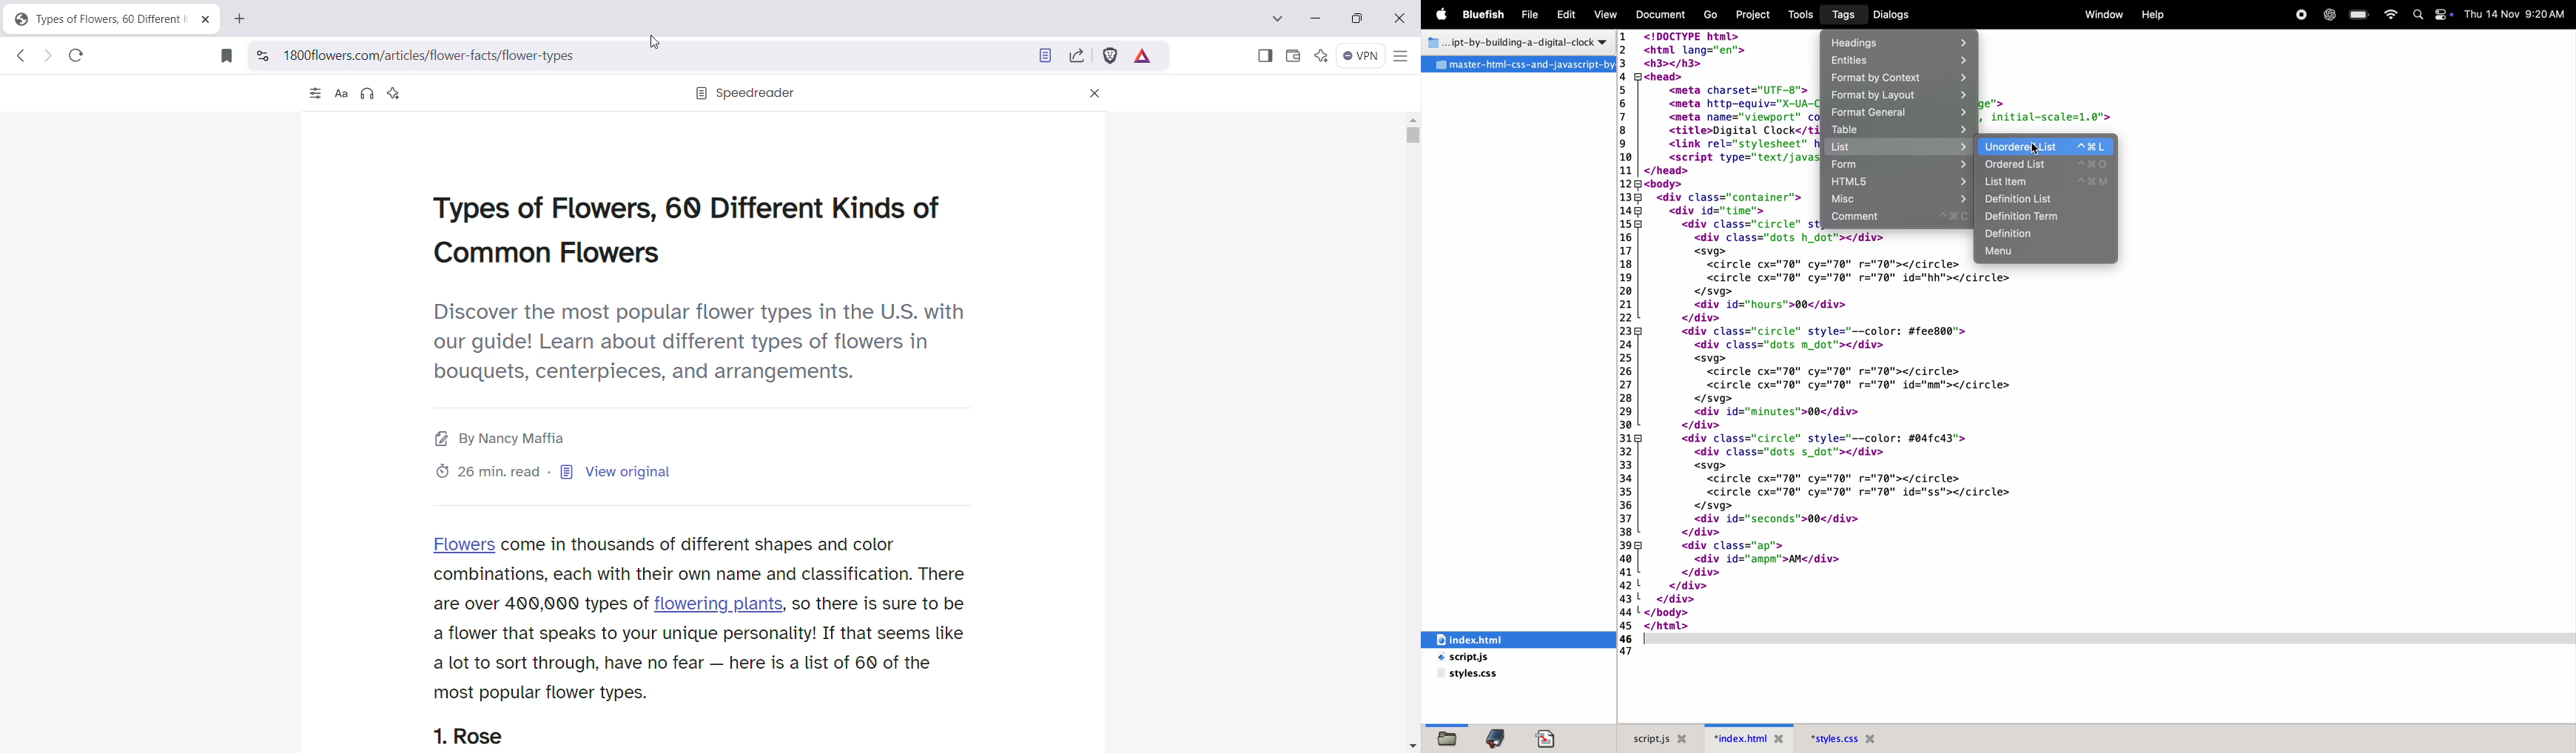 The width and height of the screenshot is (2576, 756). Describe the element at coordinates (648, 55) in the screenshot. I see `Search Brave or type a URL` at that location.